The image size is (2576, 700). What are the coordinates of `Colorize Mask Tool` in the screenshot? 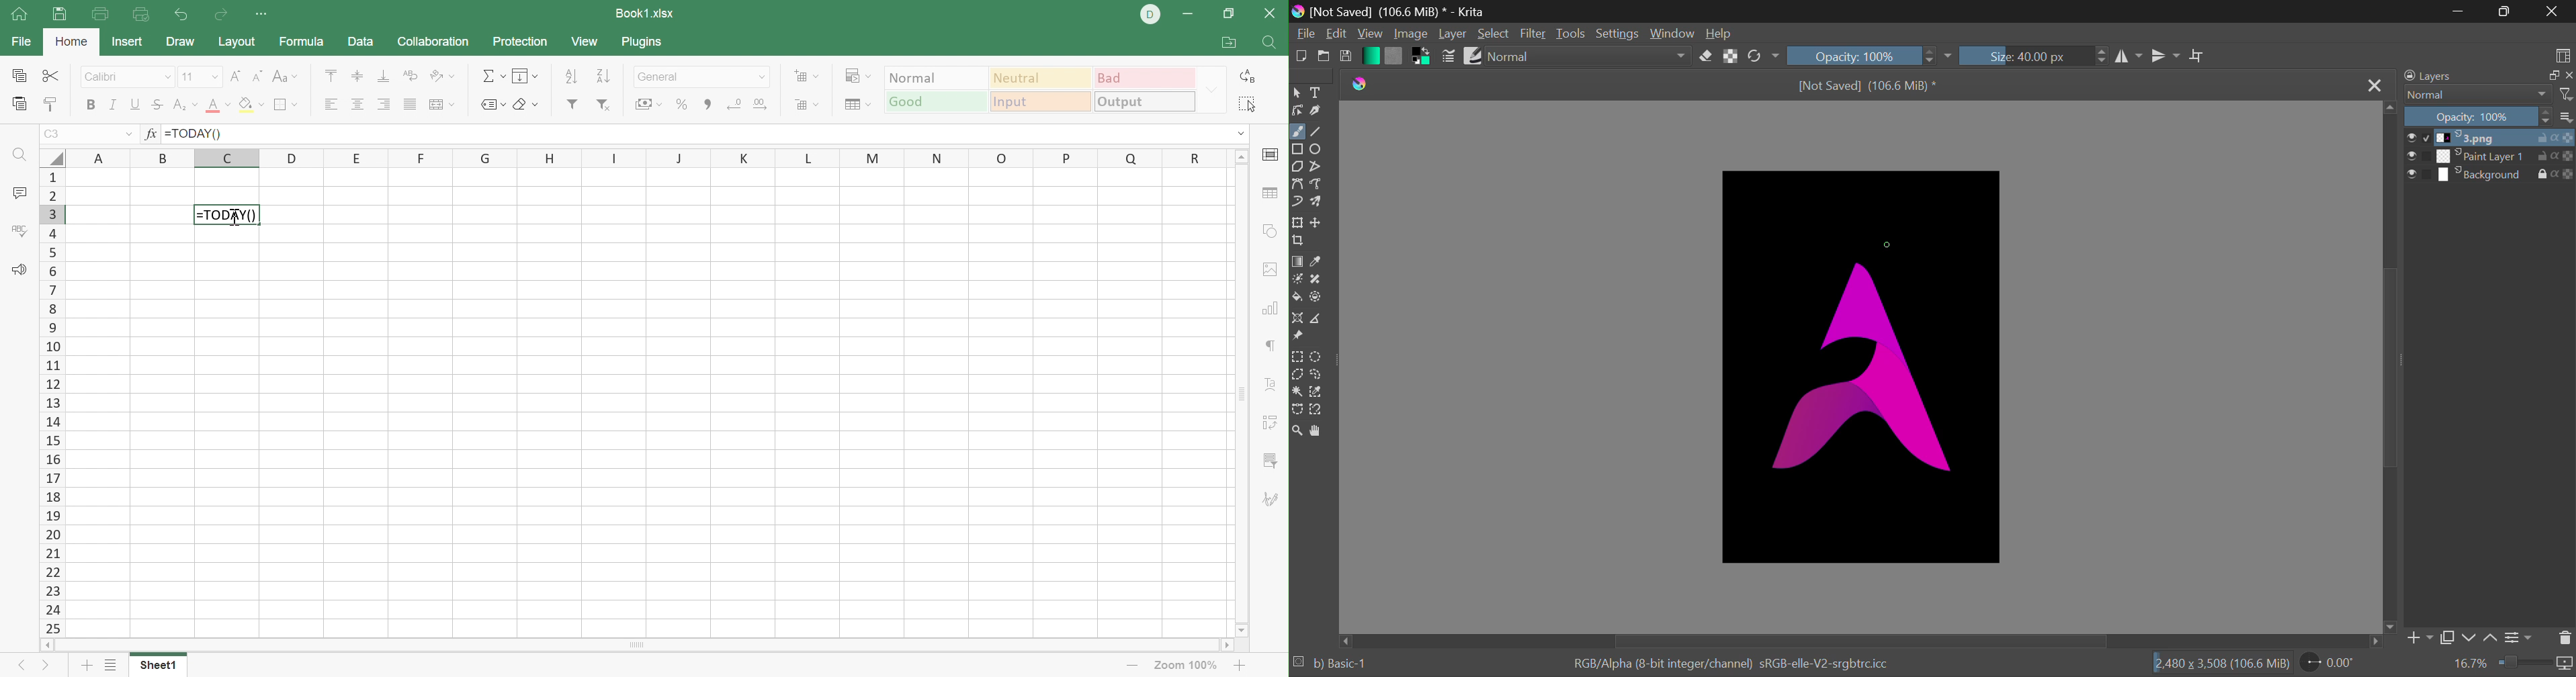 It's located at (1298, 280).